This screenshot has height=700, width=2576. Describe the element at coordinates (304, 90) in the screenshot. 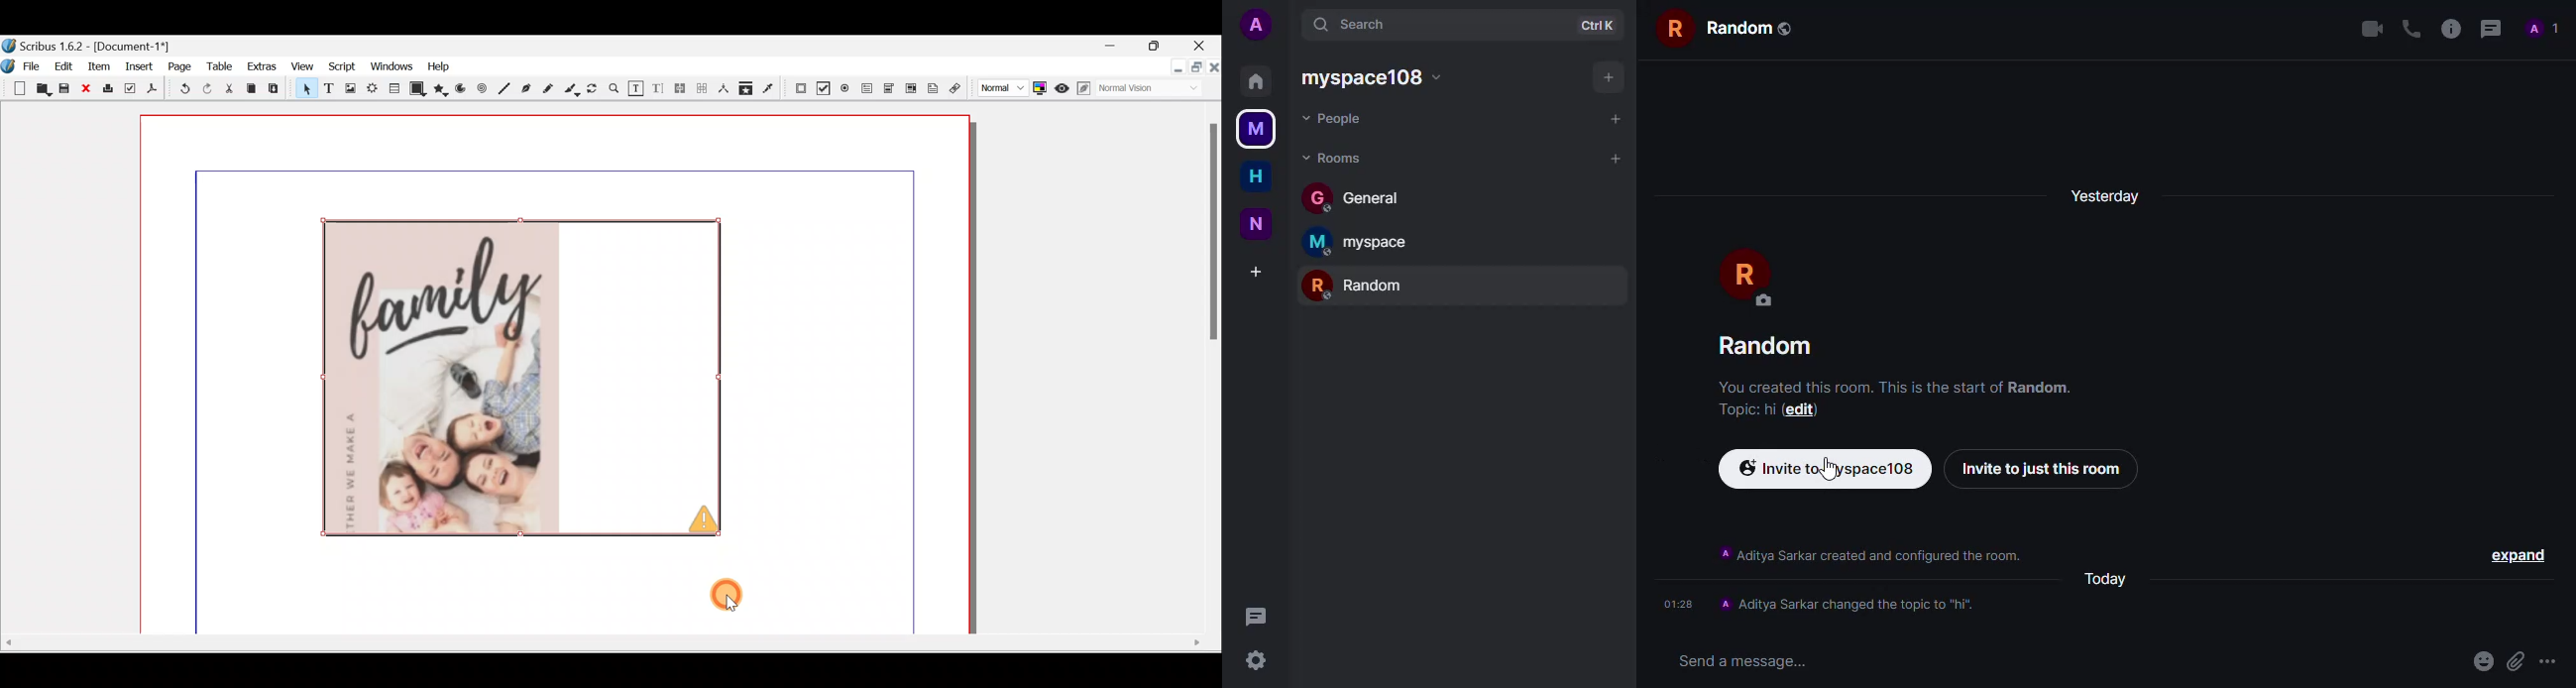

I see `Select item` at that location.